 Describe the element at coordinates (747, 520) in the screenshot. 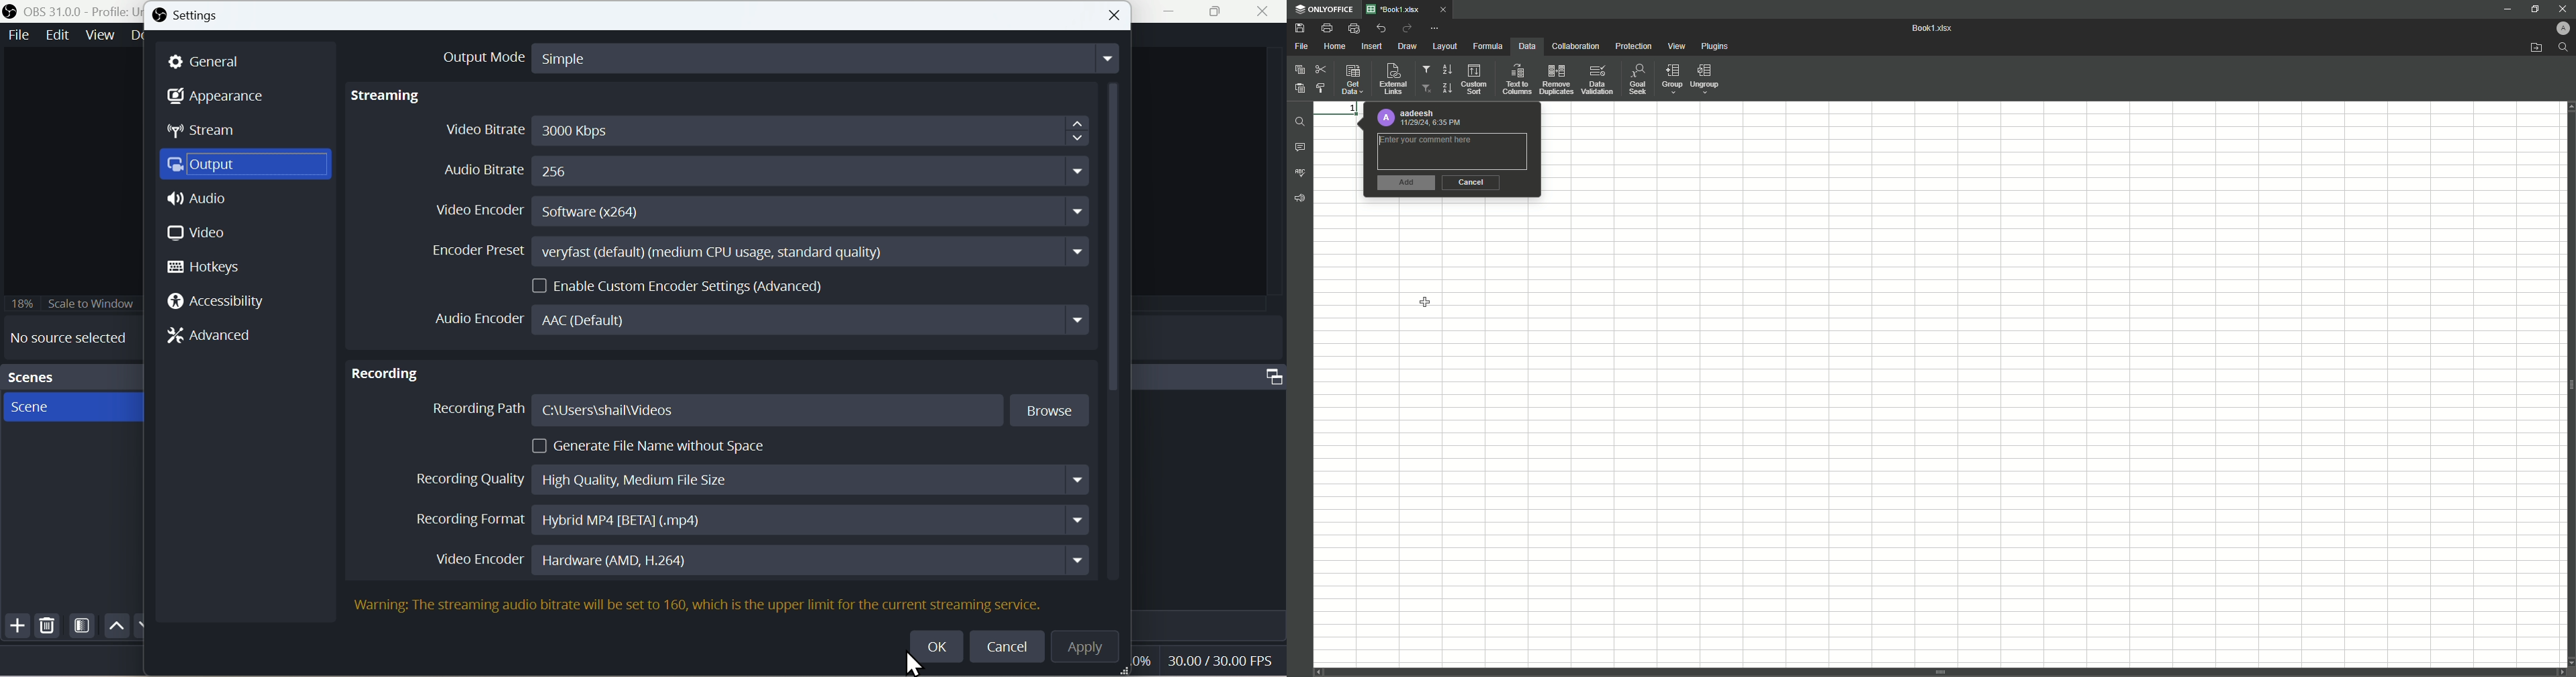

I see `Recording Format` at that location.